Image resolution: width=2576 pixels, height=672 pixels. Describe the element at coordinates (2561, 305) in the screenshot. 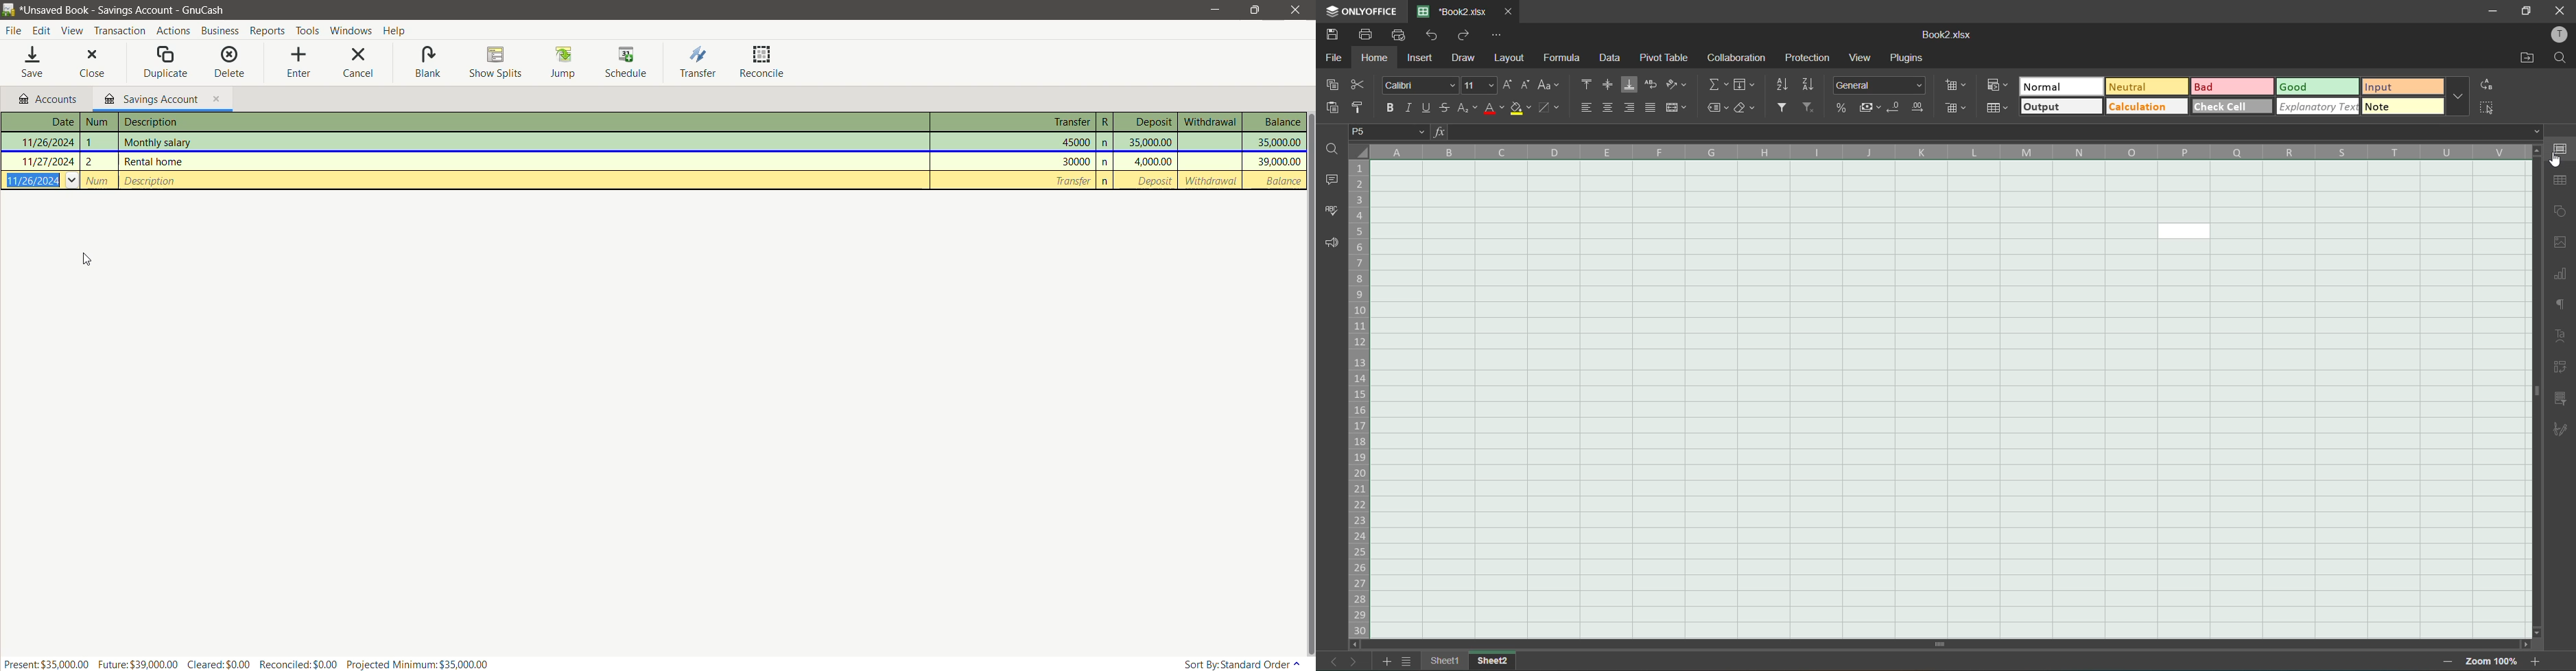

I see `paragraph` at that location.